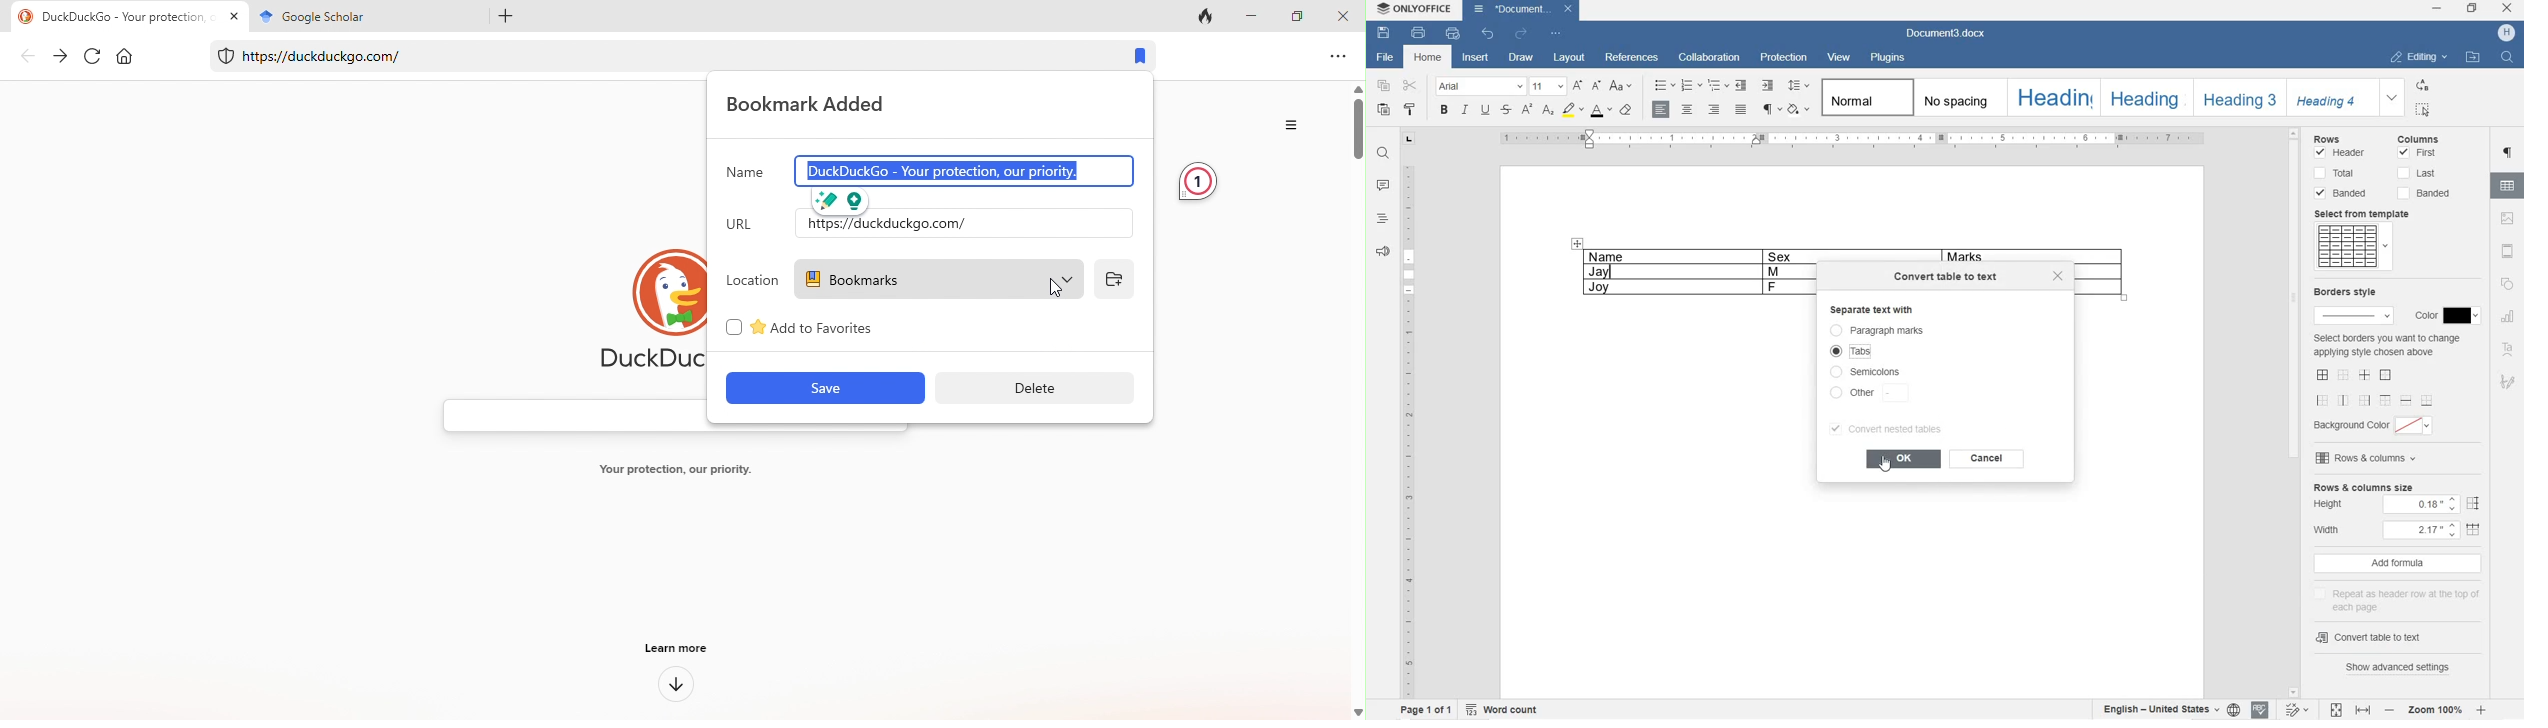 The height and width of the screenshot is (728, 2548). I want to click on SPELL CHECKING, so click(2260, 710).